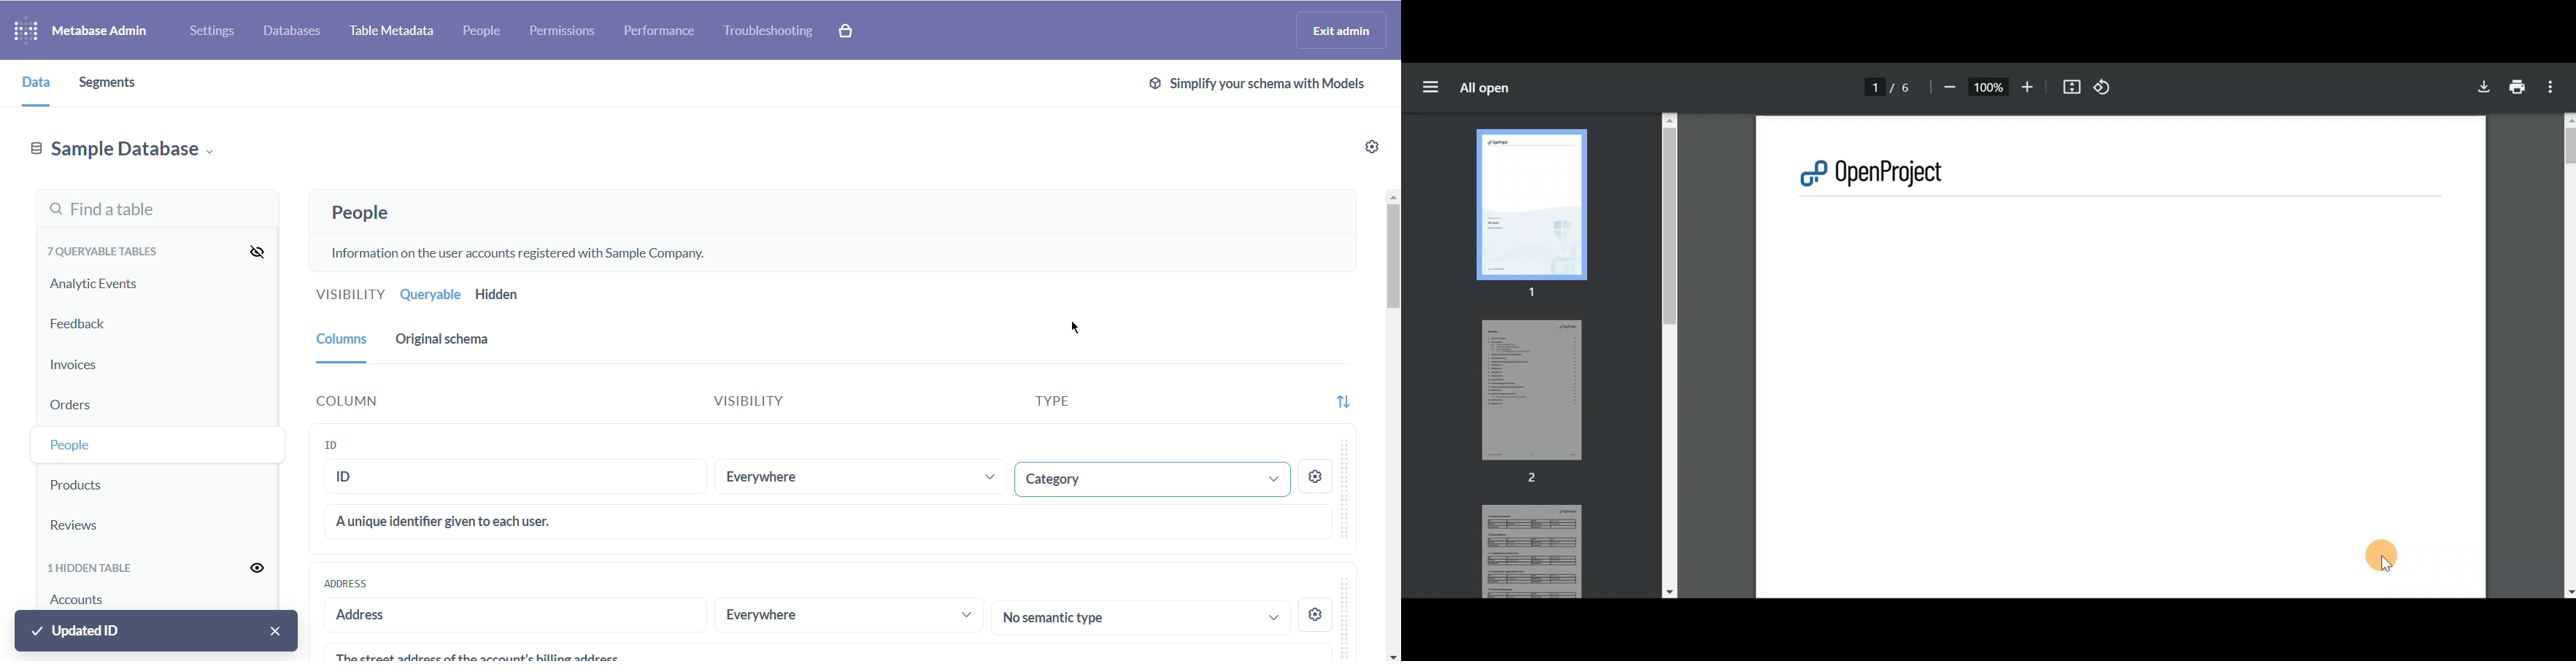  What do you see at coordinates (770, 403) in the screenshot?
I see `visibility` at bounding box center [770, 403].